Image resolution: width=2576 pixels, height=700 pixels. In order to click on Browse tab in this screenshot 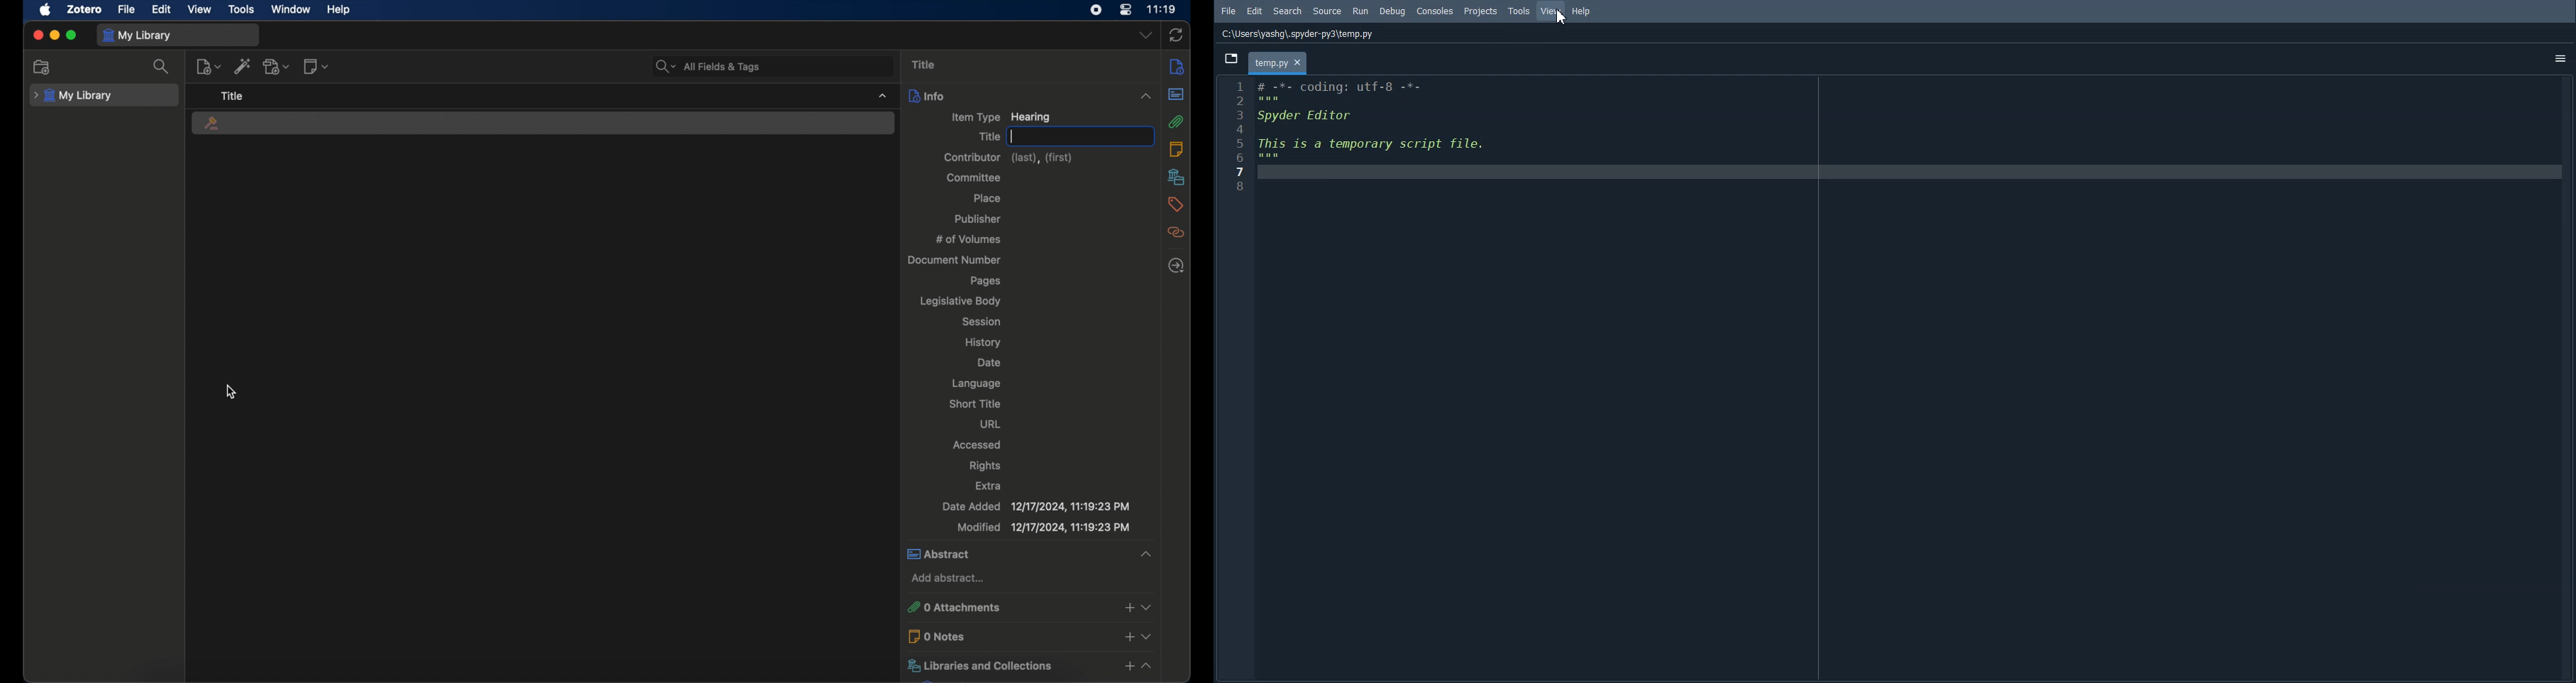, I will do `click(1231, 58)`.